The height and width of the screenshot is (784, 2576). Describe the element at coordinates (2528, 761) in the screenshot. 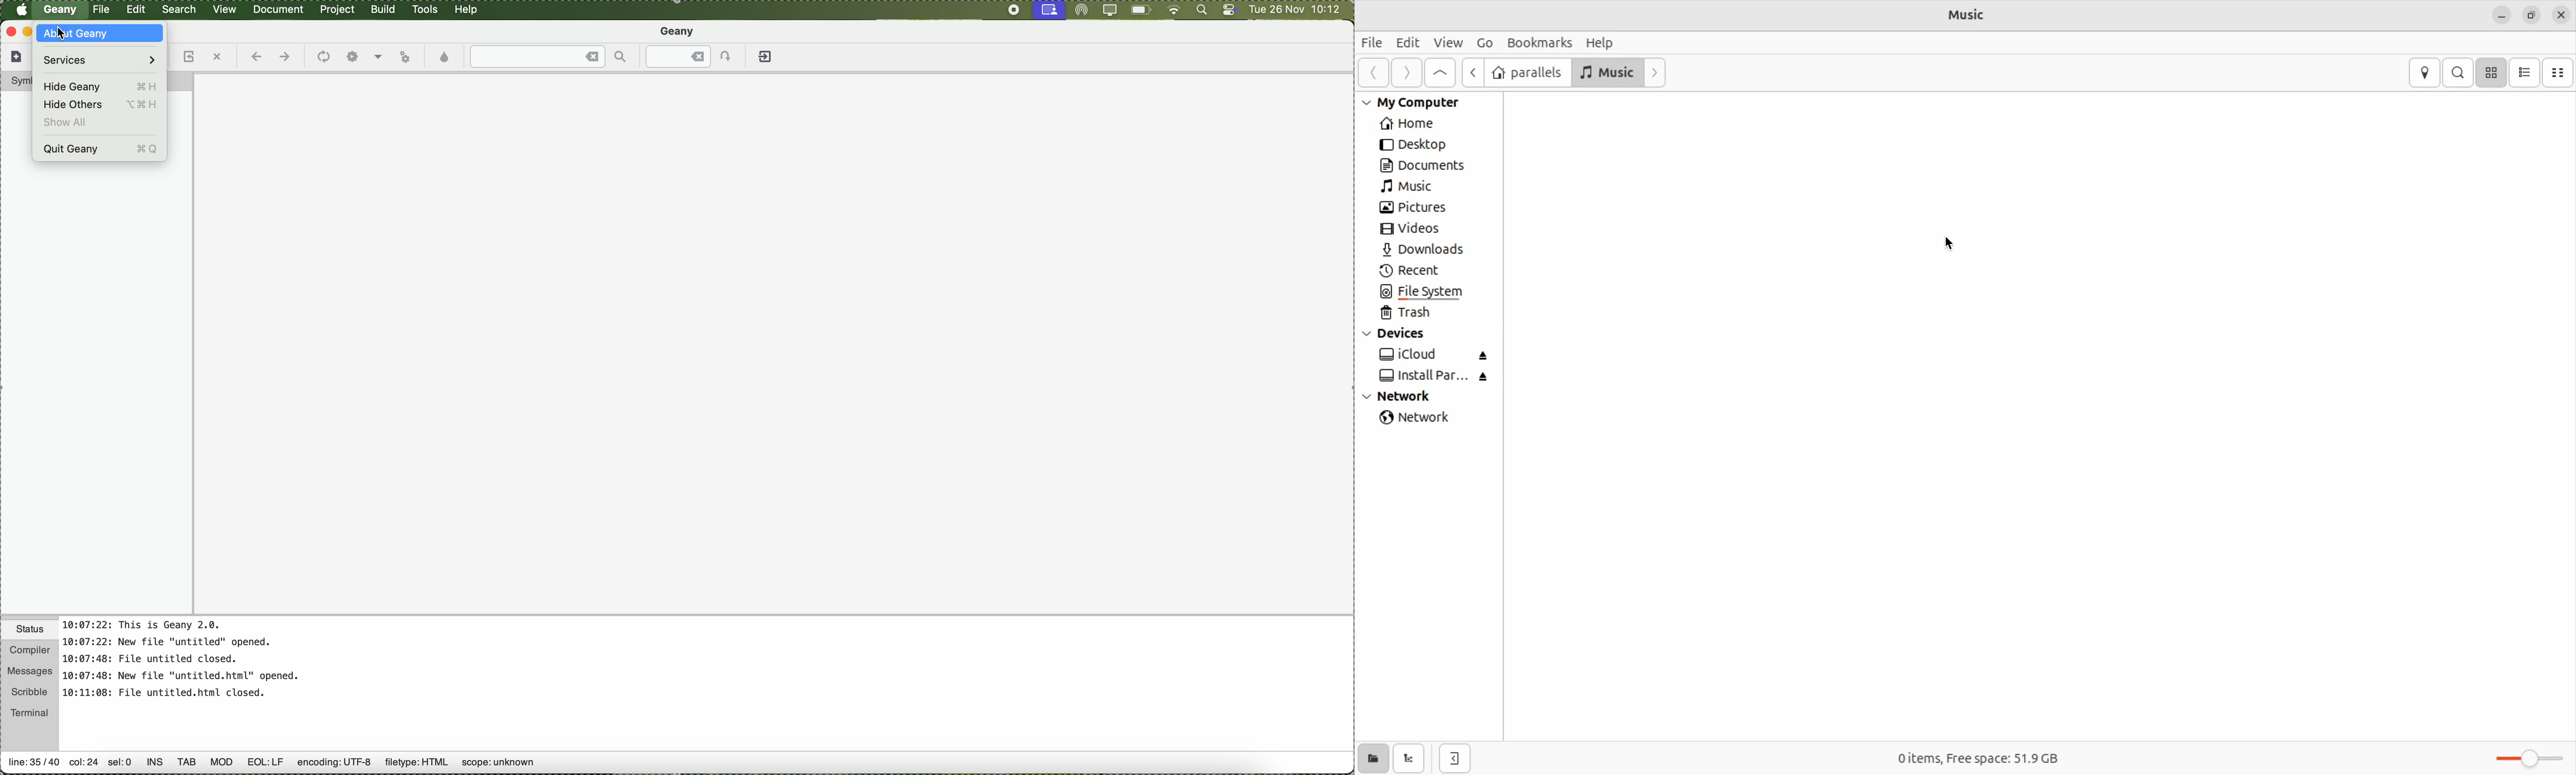

I see `Toggle zoom` at that location.